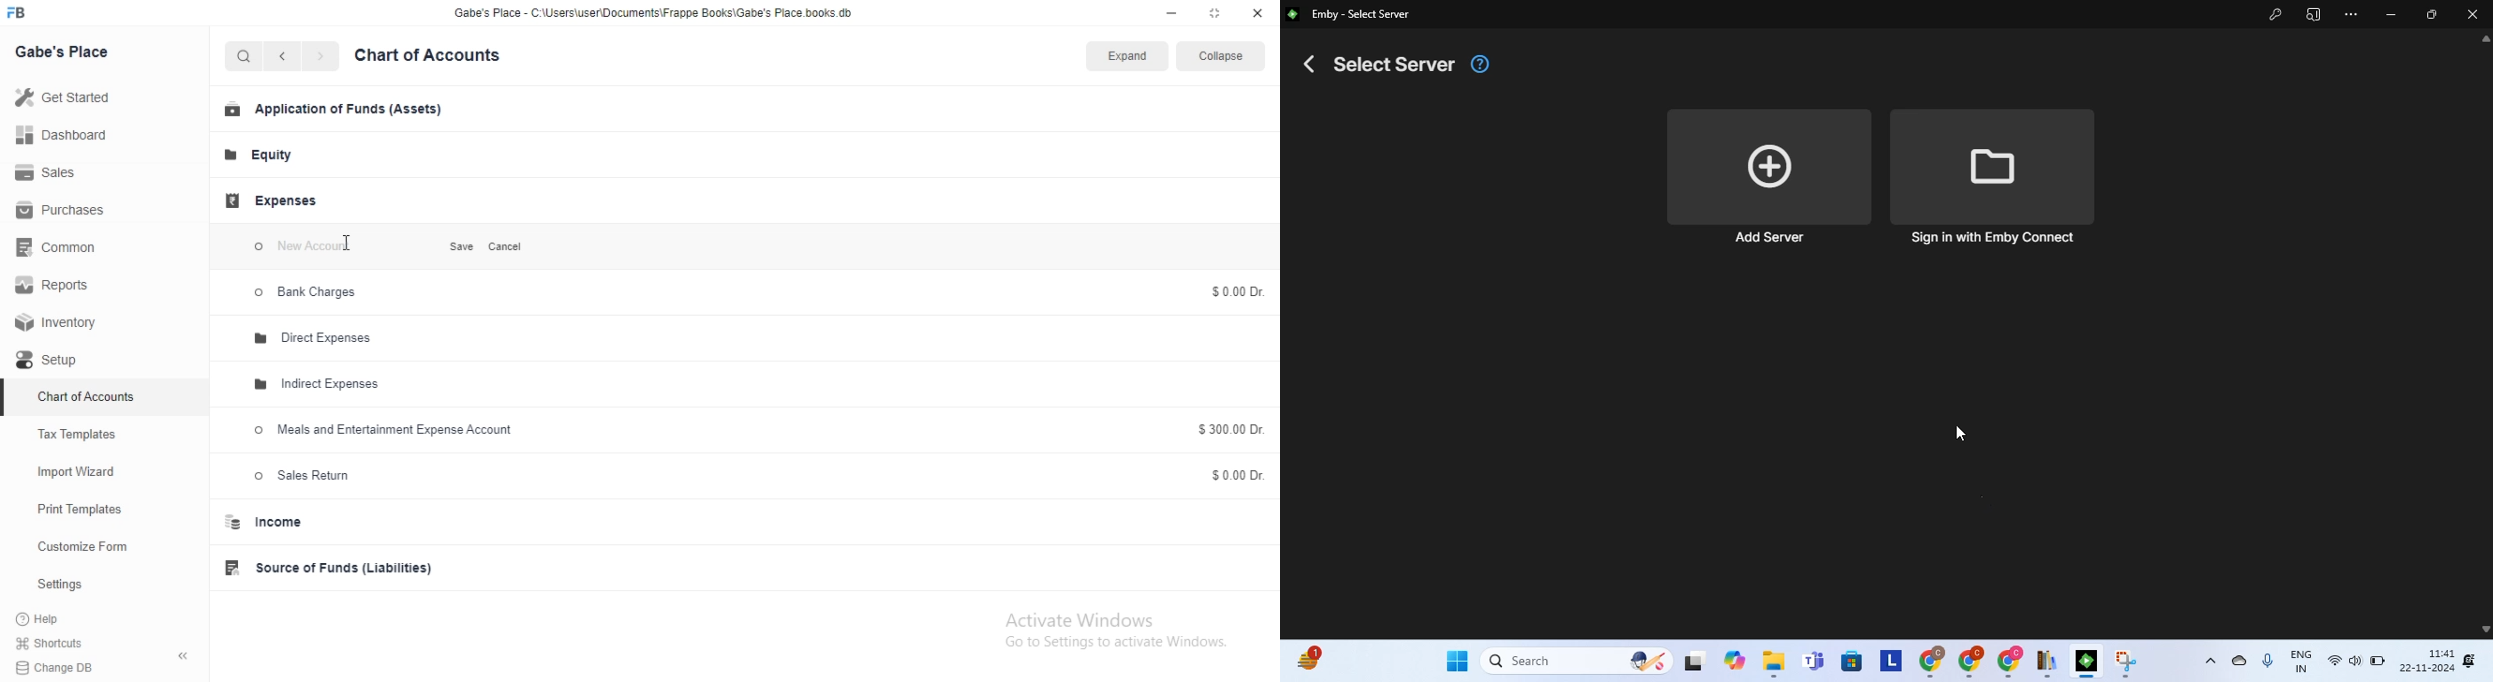 The image size is (2520, 700). What do you see at coordinates (279, 524) in the screenshot?
I see `Income` at bounding box center [279, 524].